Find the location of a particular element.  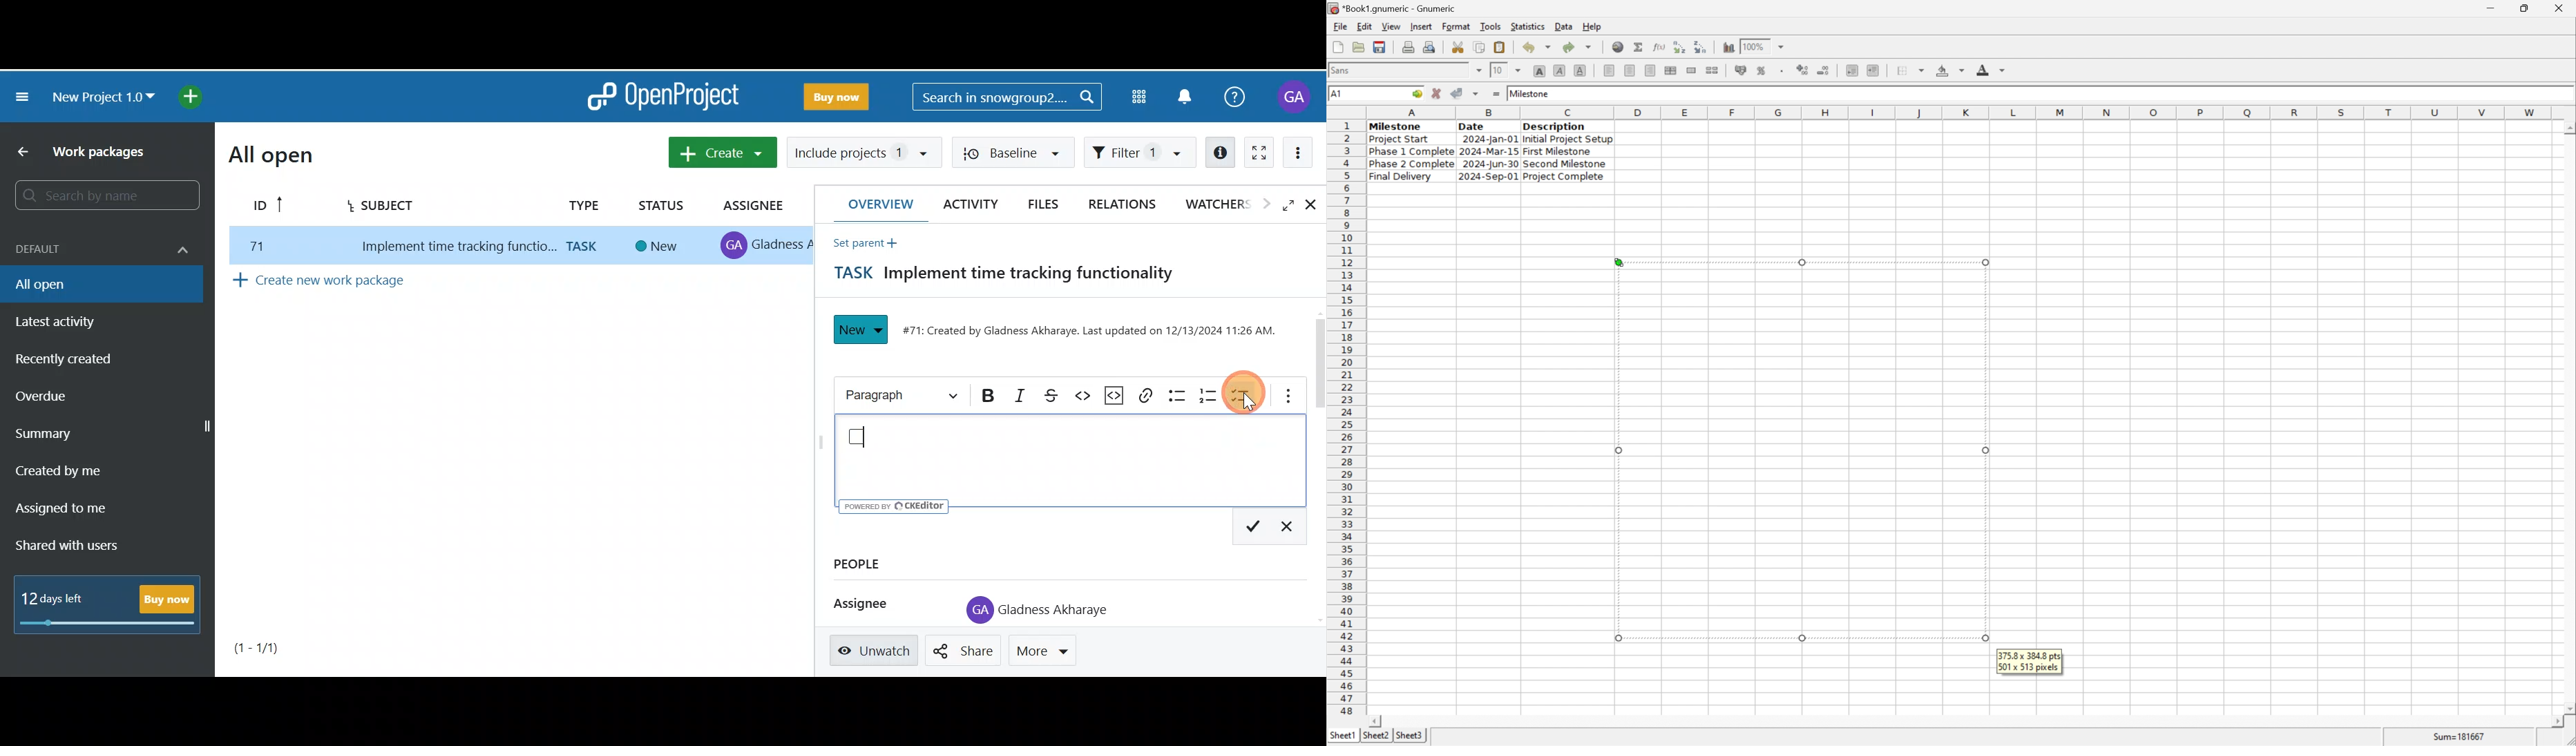

align left is located at coordinates (1610, 71).